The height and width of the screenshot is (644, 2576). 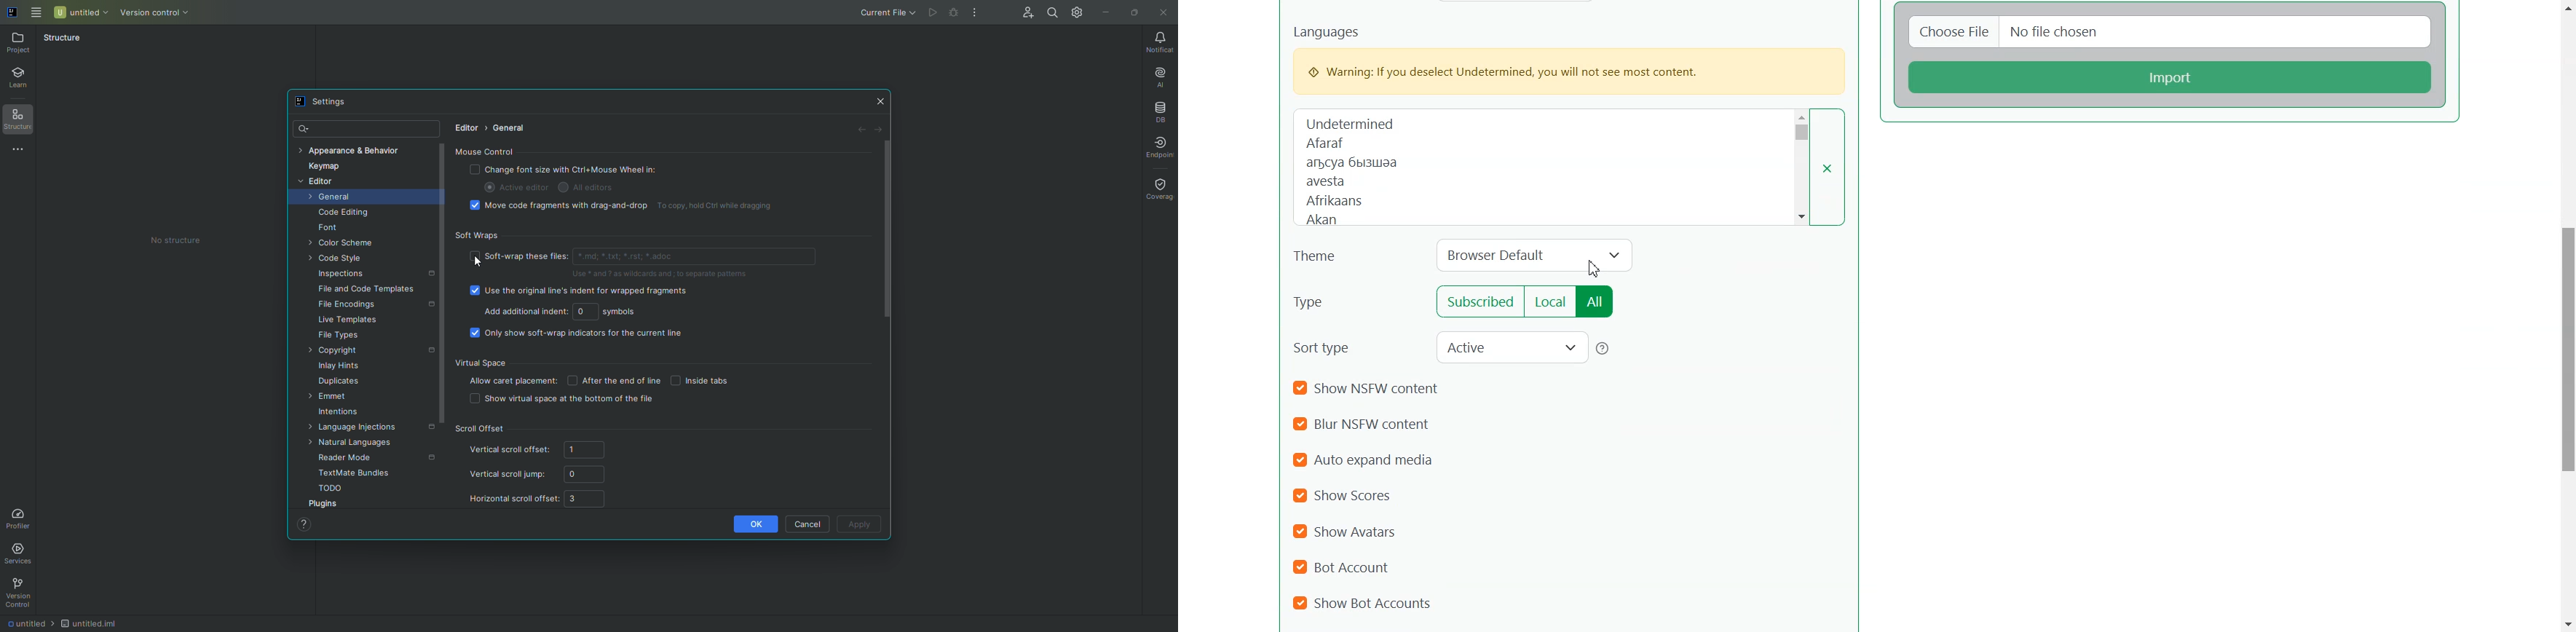 What do you see at coordinates (1350, 495) in the screenshot?
I see `Show Scores` at bounding box center [1350, 495].